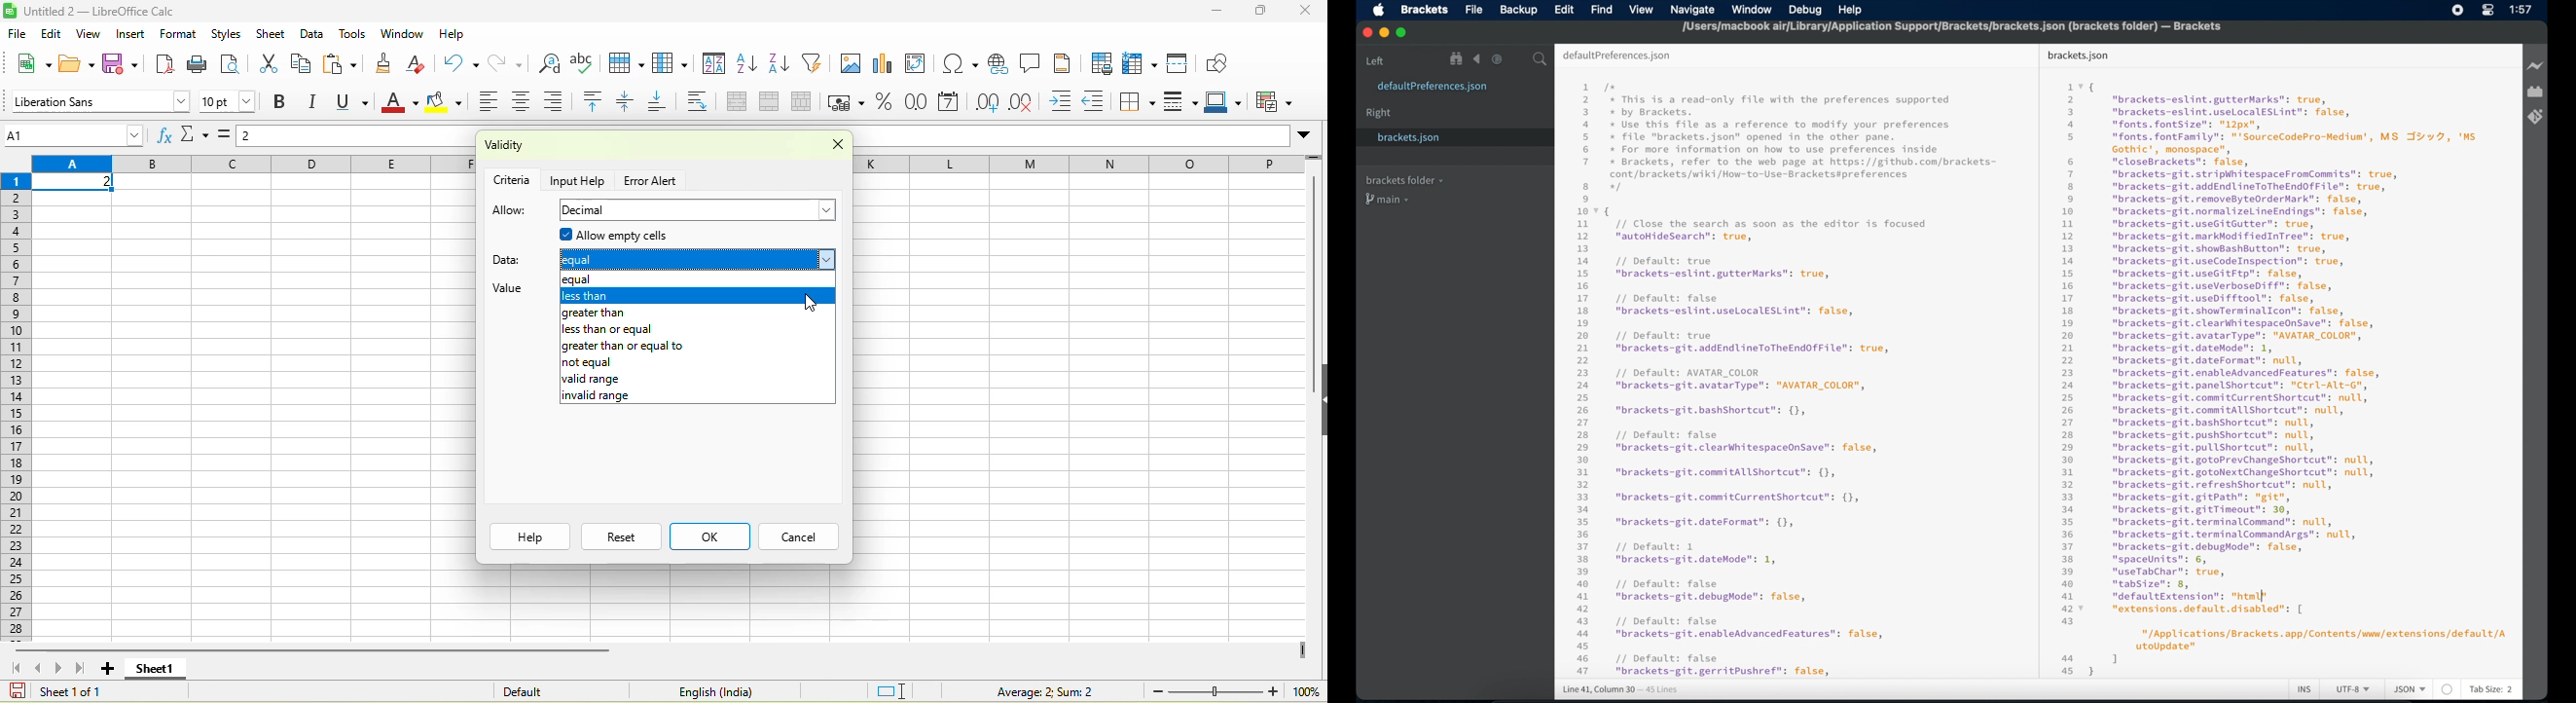 Image resolution: width=2576 pixels, height=728 pixels. What do you see at coordinates (704, 102) in the screenshot?
I see `wrap` at bounding box center [704, 102].